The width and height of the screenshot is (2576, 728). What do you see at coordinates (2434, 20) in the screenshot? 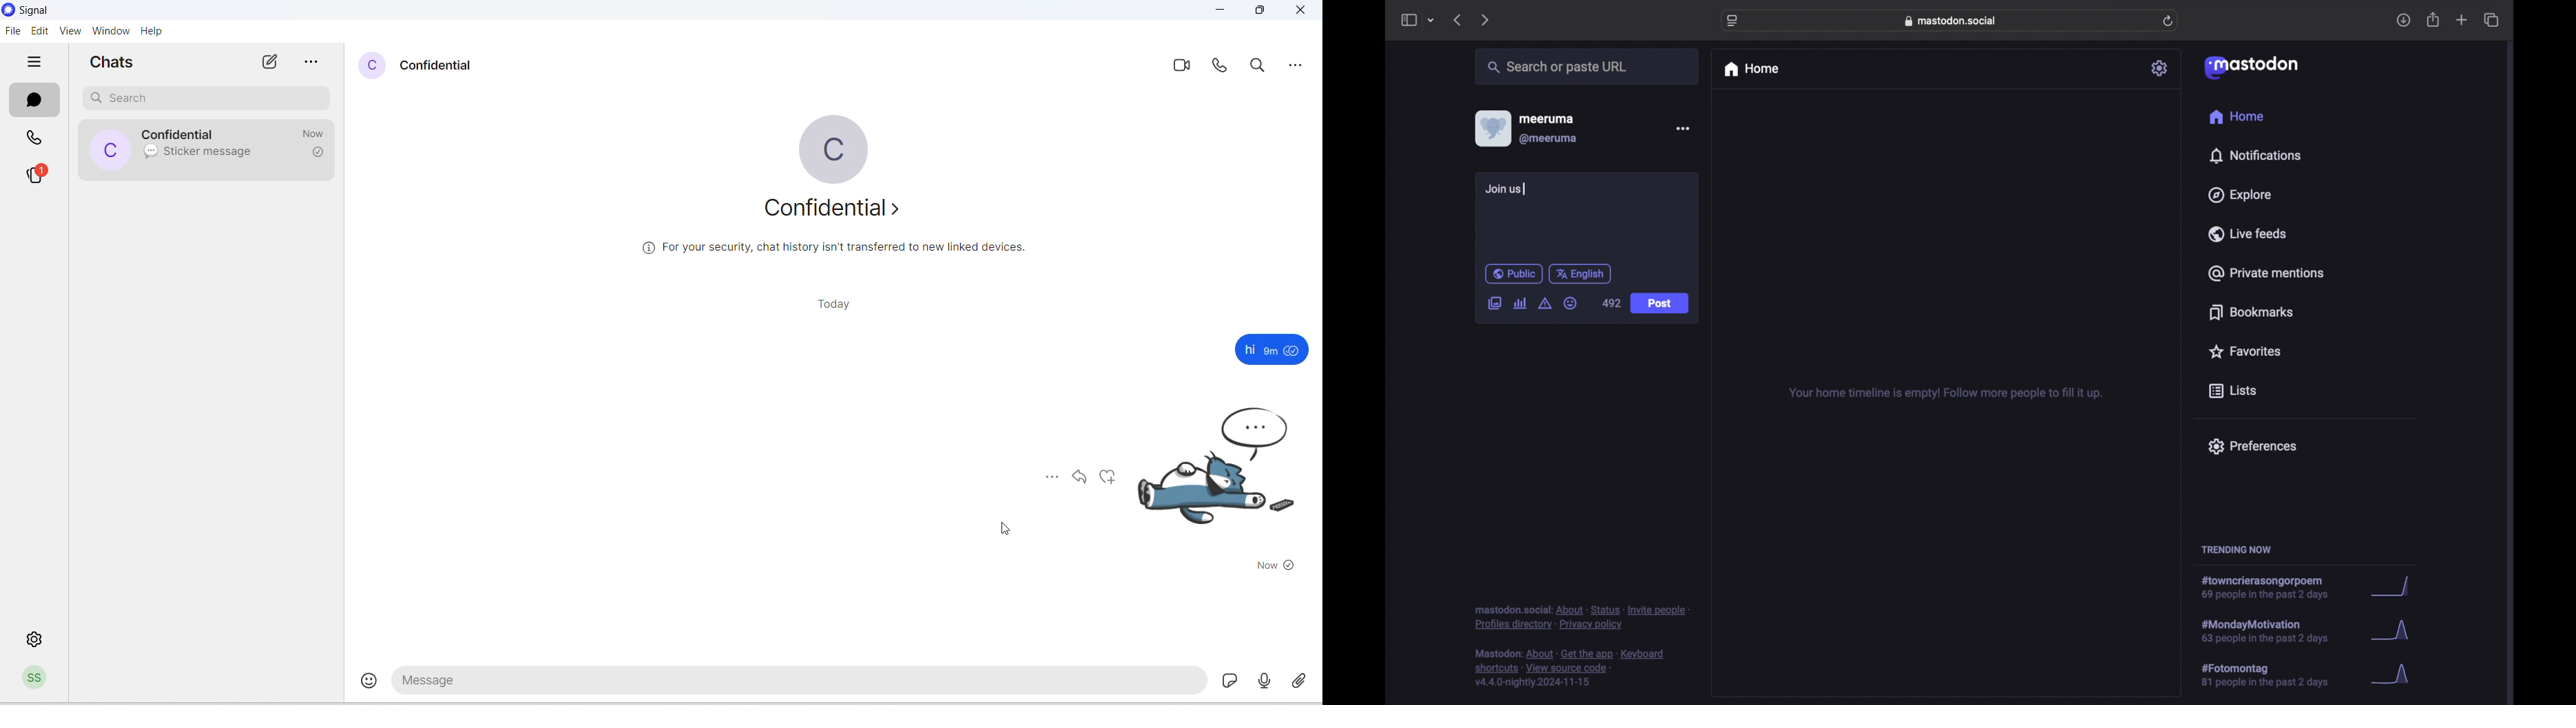
I see `share` at bounding box center [2434, 20].